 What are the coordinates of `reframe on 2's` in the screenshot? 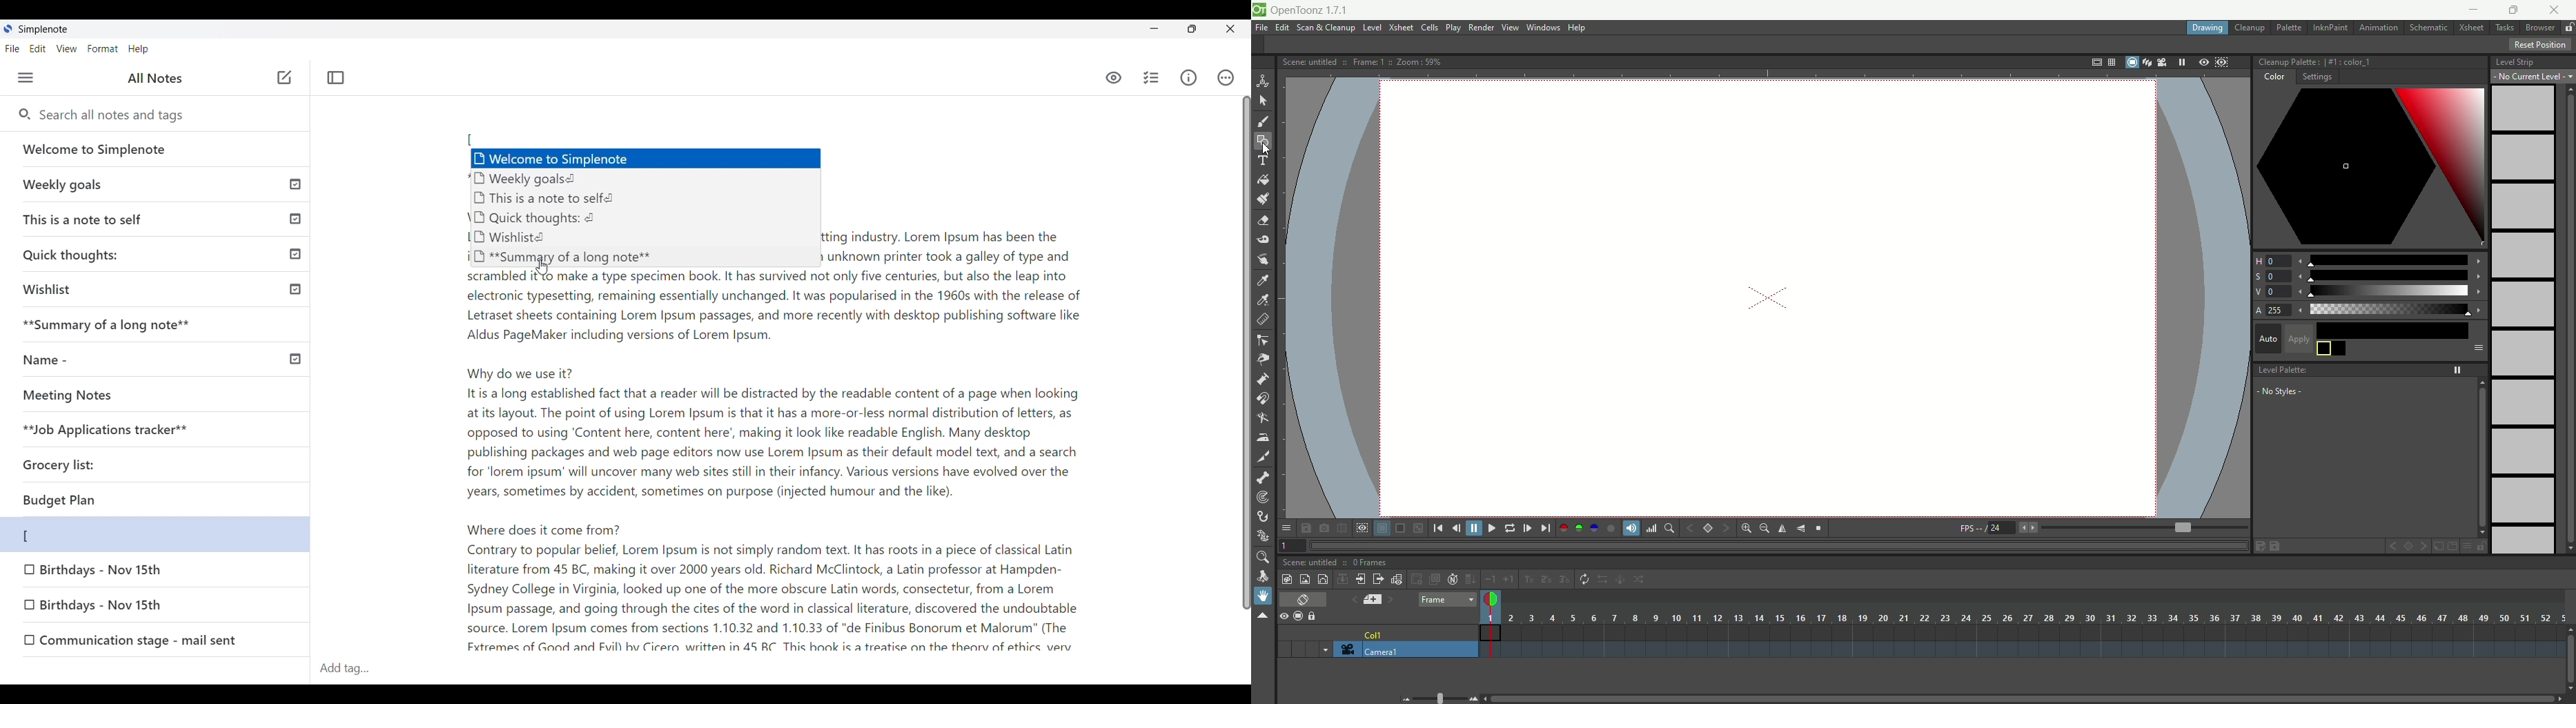 It's located at (1548, 580).